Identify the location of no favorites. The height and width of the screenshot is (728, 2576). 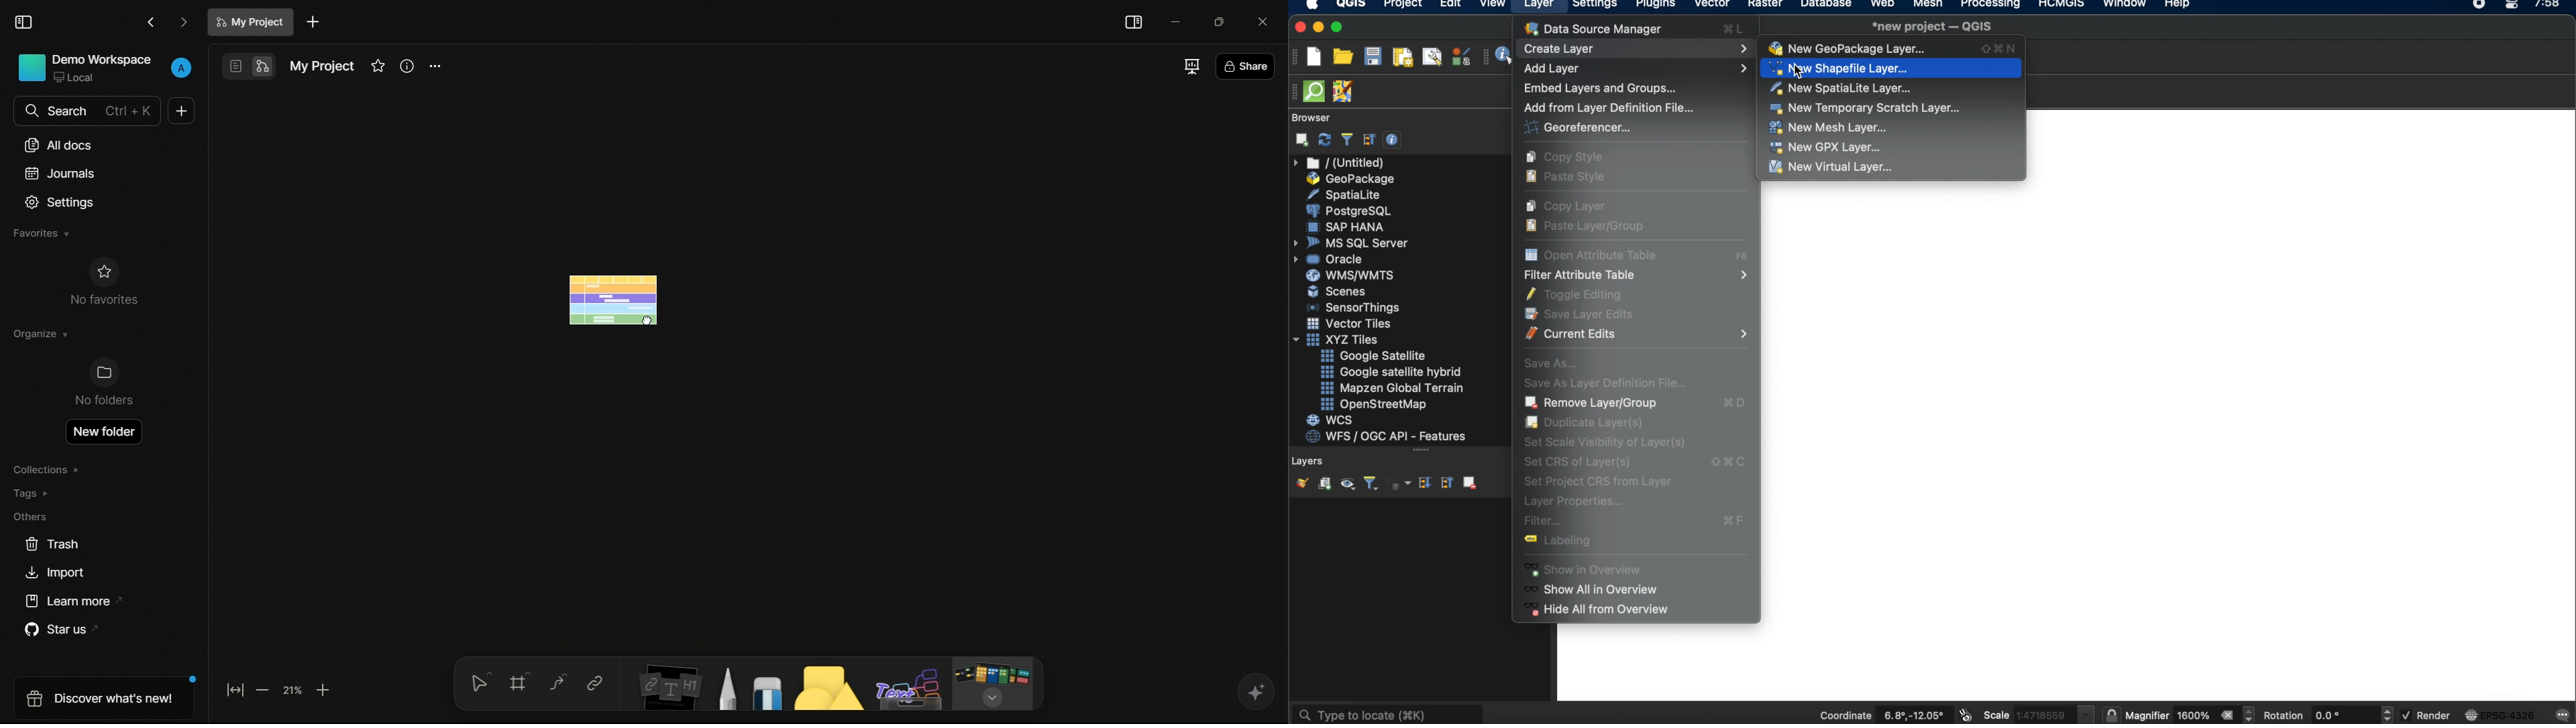
(103, 280).